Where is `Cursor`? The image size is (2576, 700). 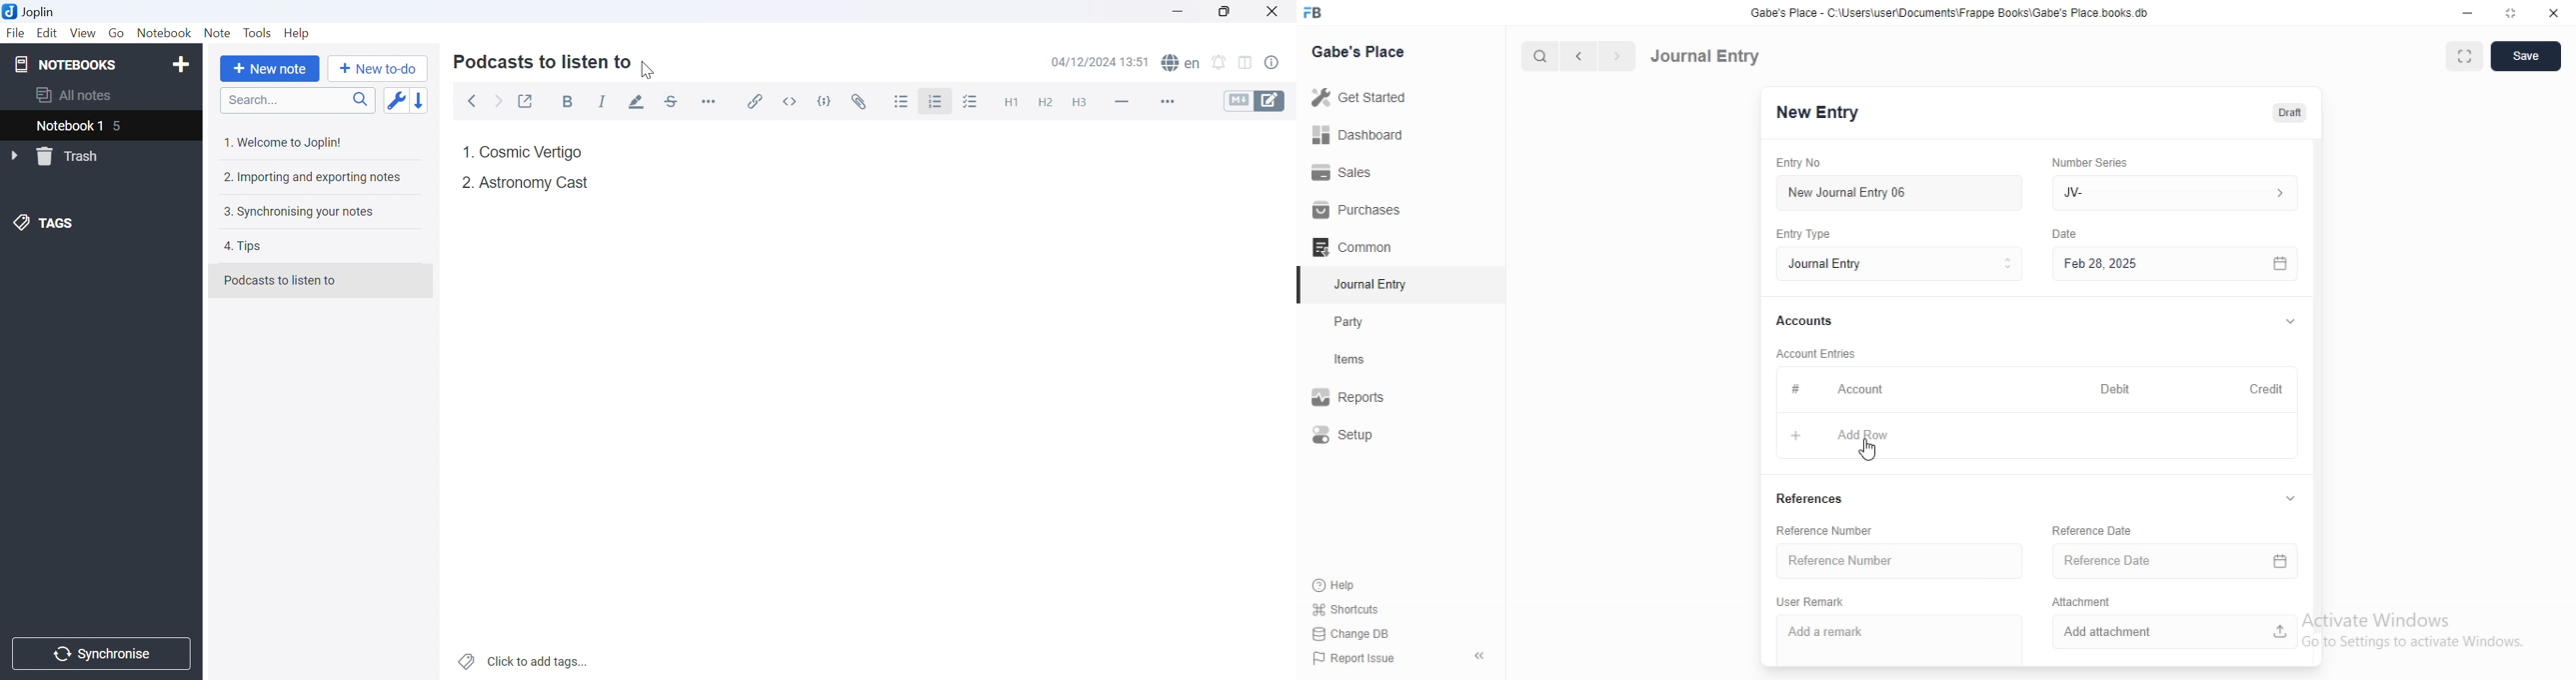 Cursor is located at coordinates (934, 105).